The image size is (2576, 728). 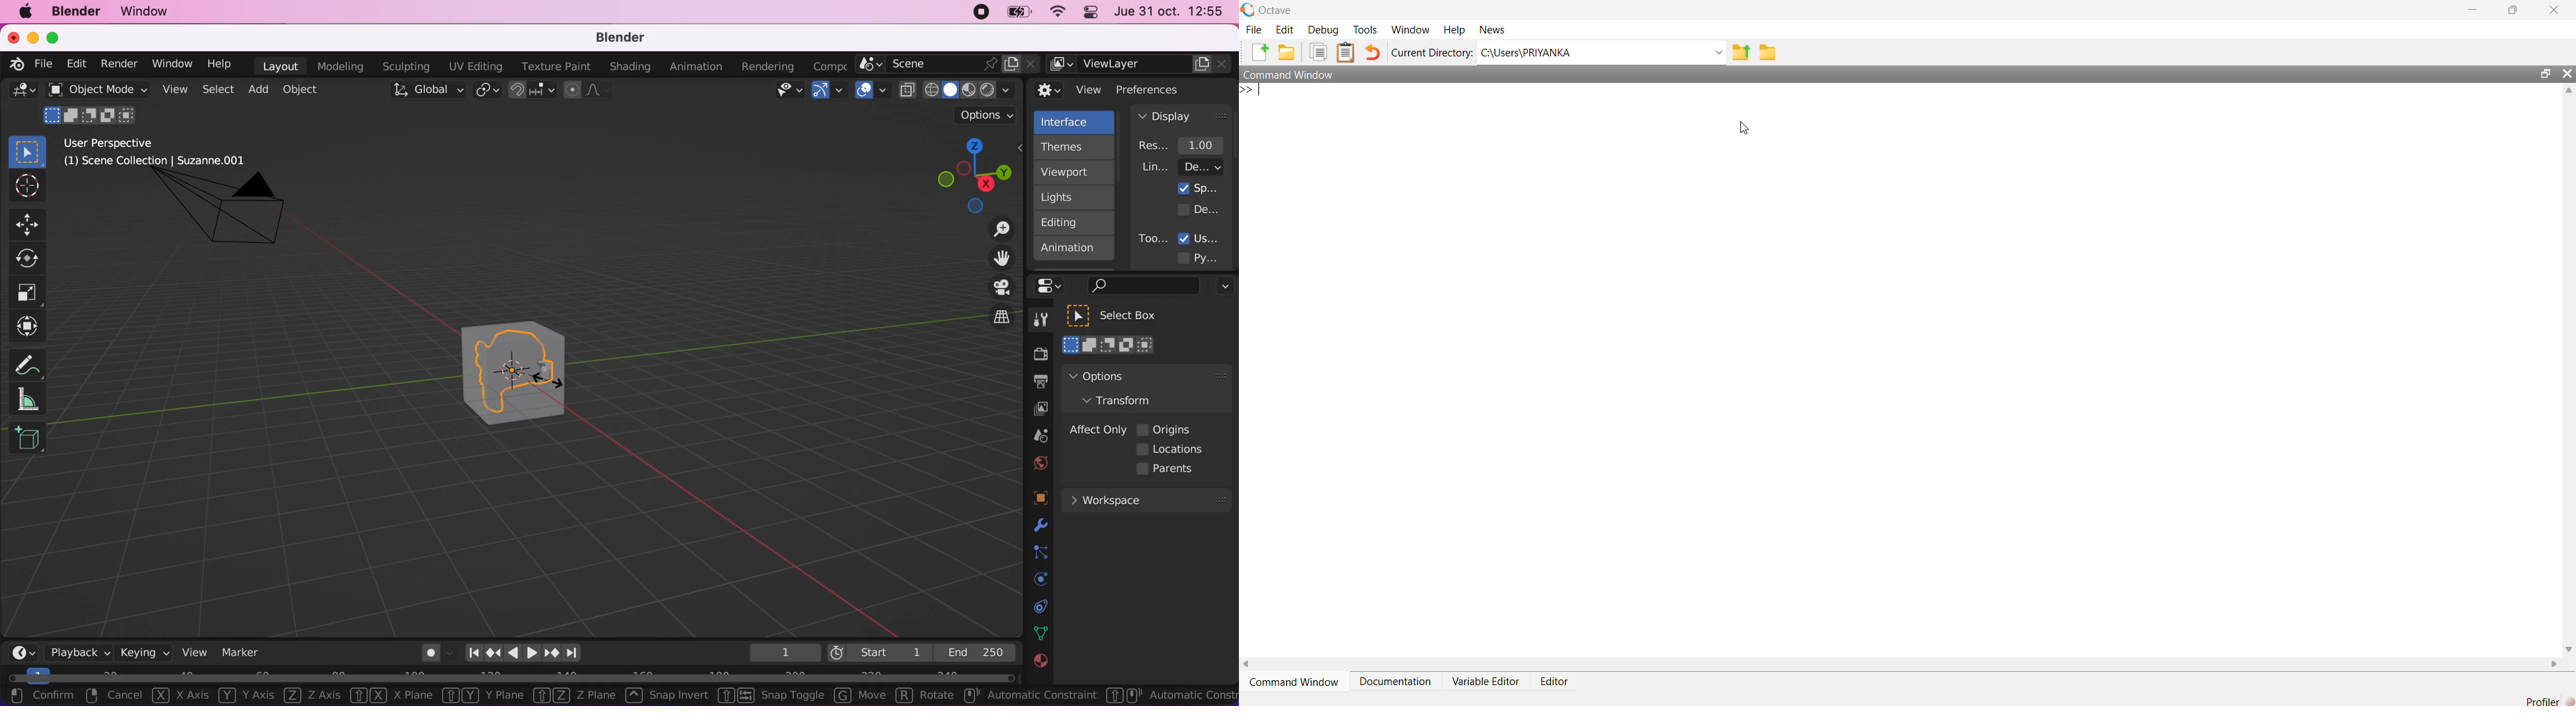 What do you see at coordinates (925, 697) in the screenshot?
I see `rotate` at bounding box center [925, 697].